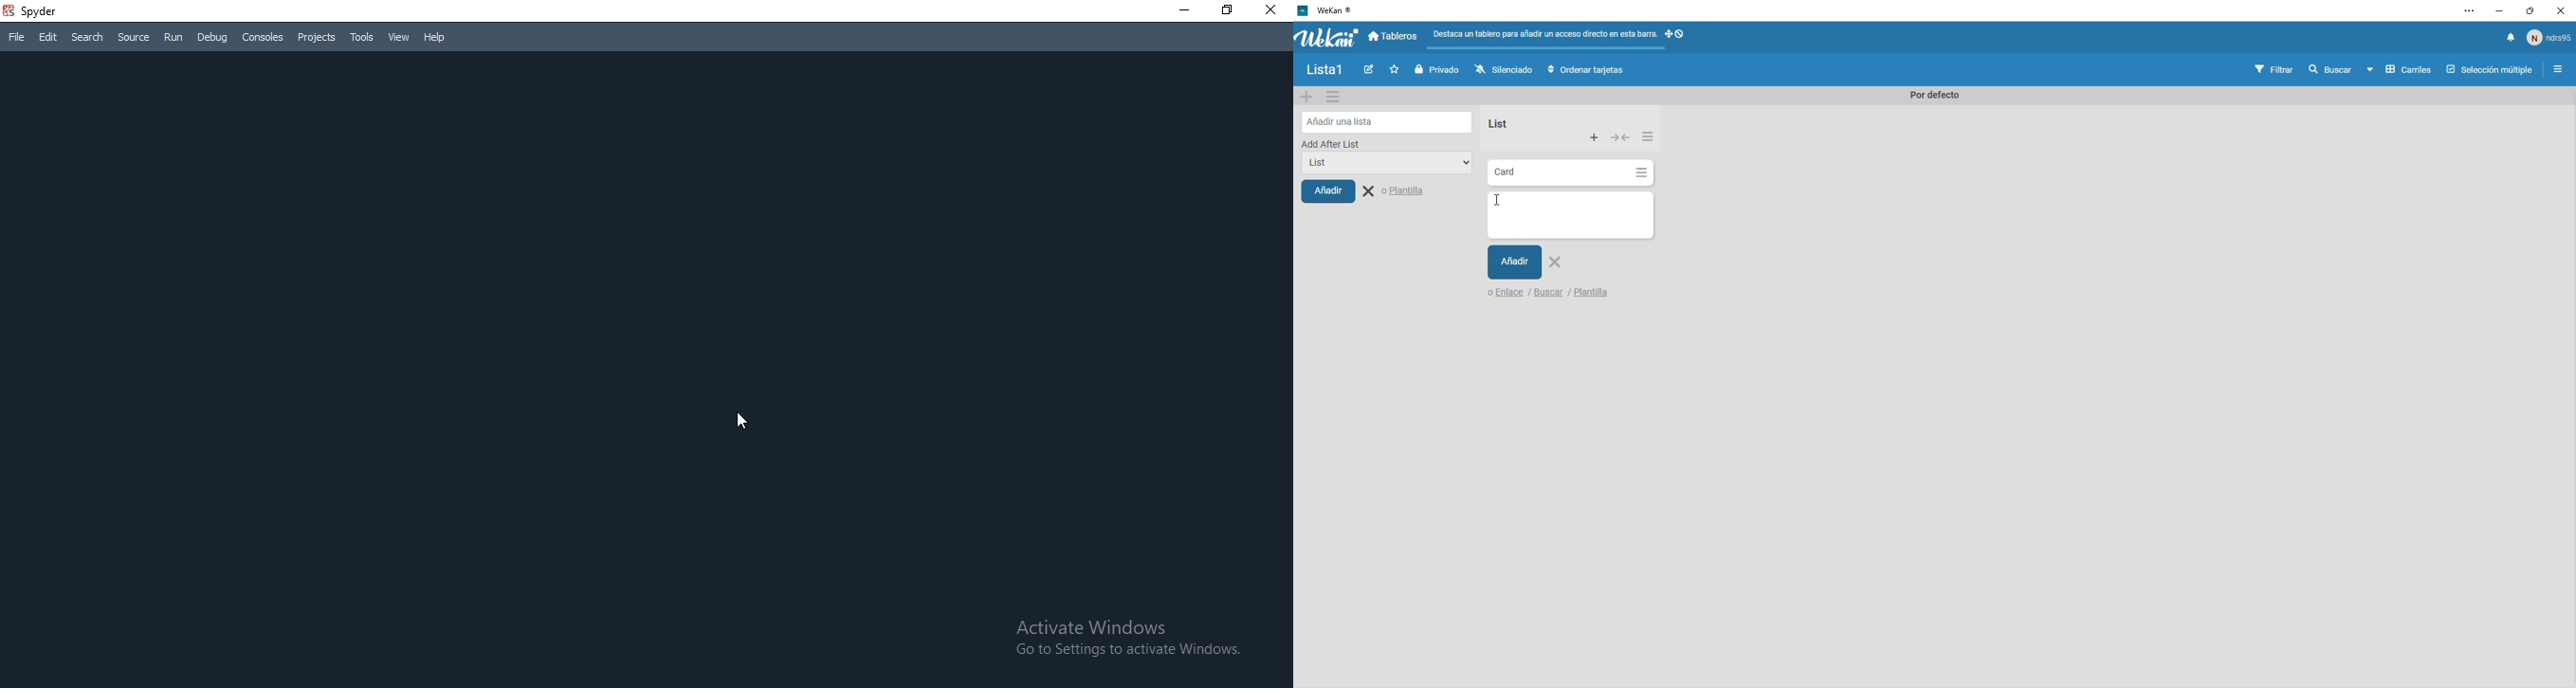 The width and height of the screenshot is (2576, 700). Describe the element at coordinates (135, 36) in the screenshot. I see `Source` at that location.